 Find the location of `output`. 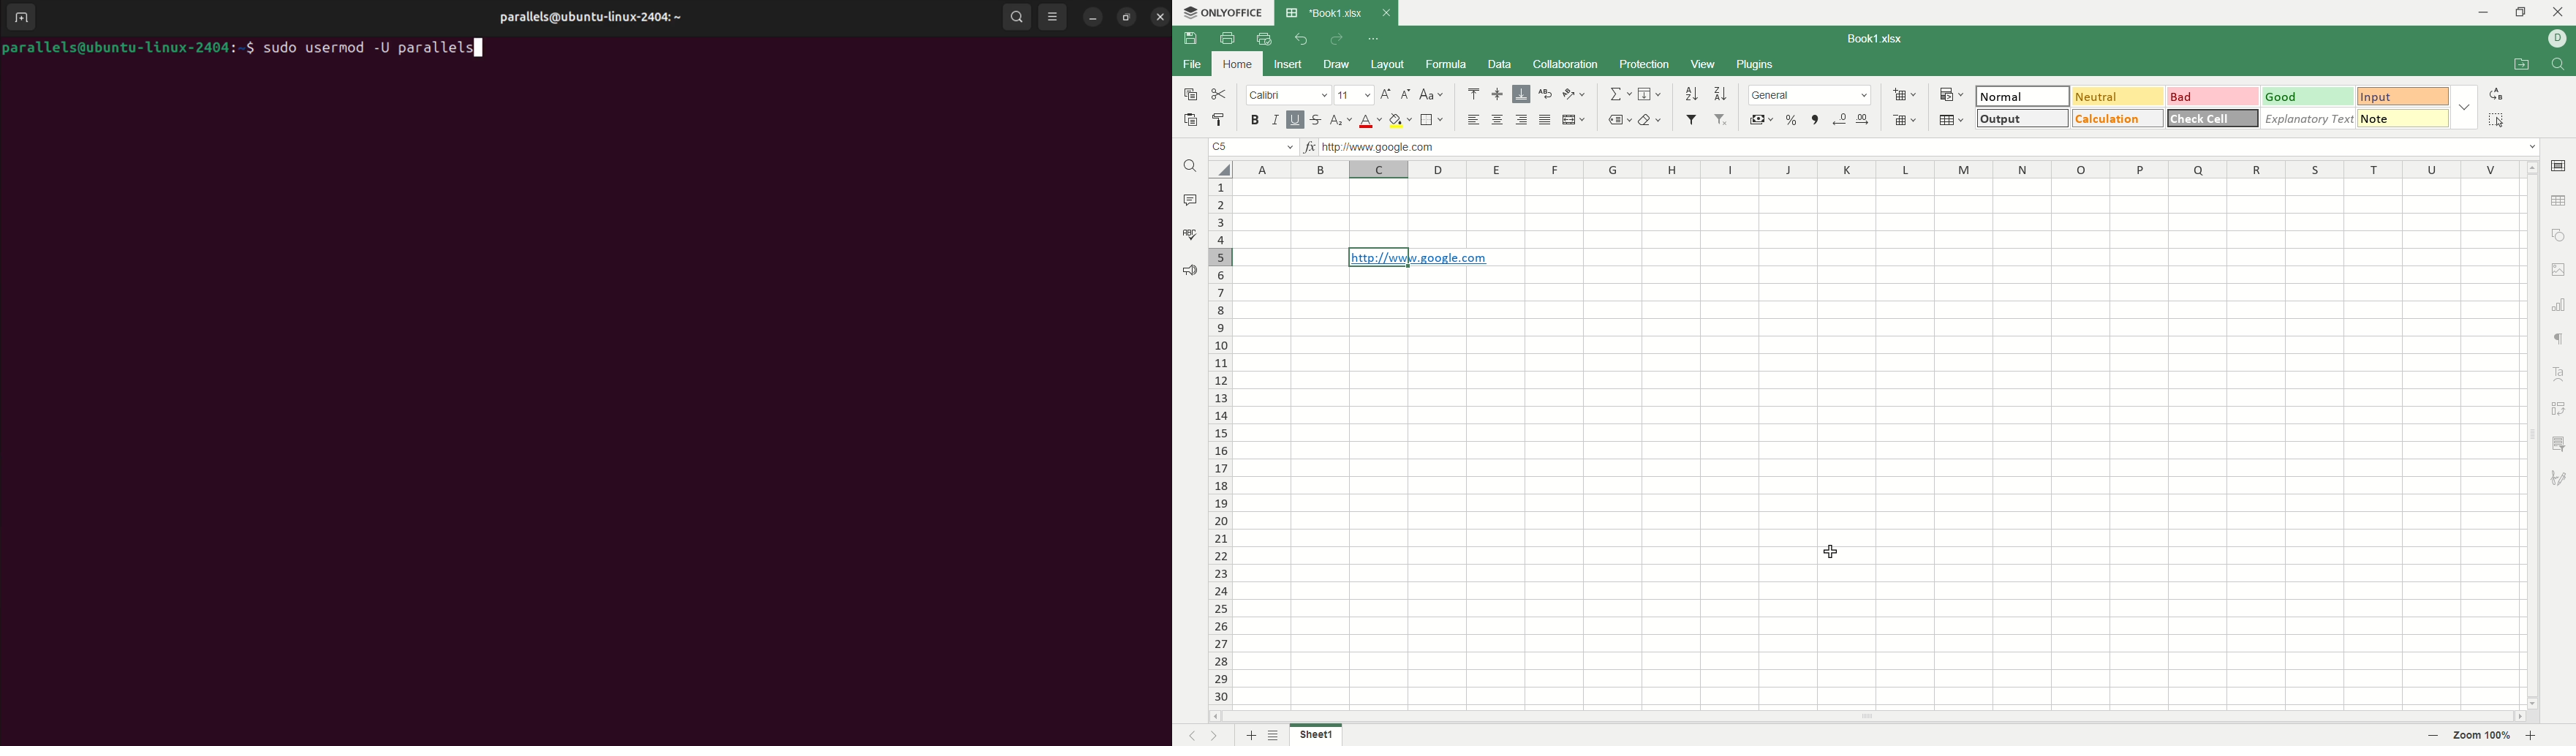

output is located at coordinates (2020, 118).